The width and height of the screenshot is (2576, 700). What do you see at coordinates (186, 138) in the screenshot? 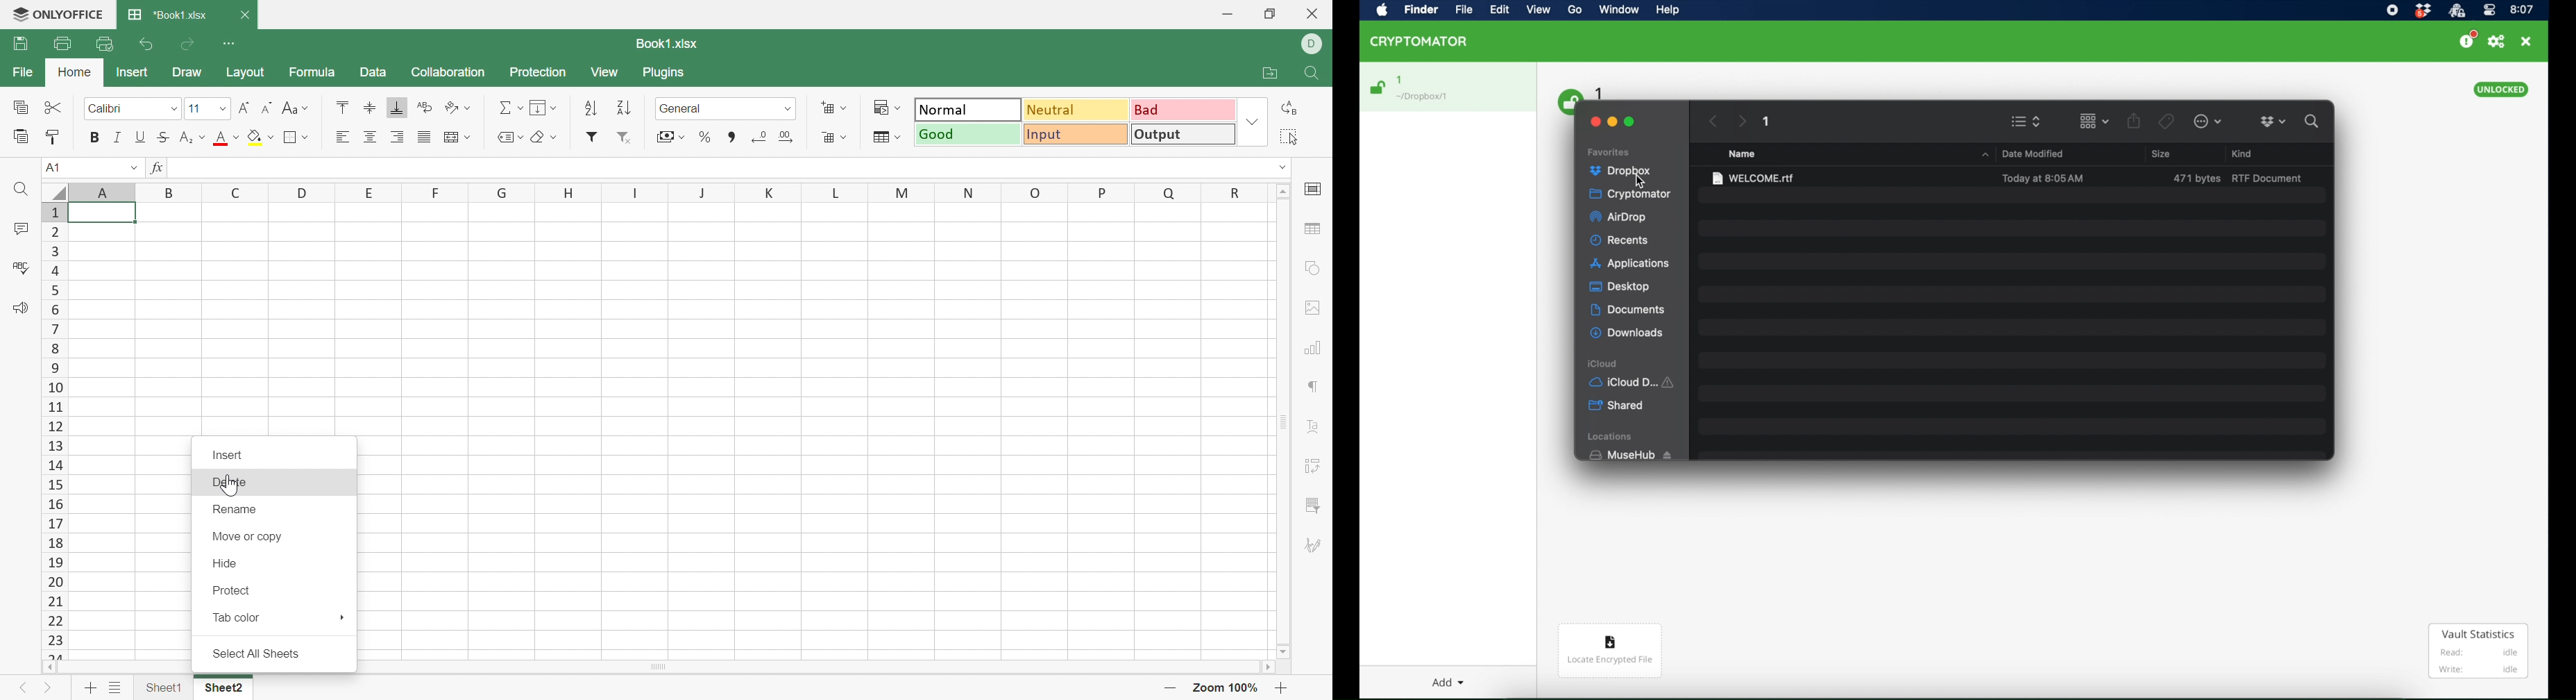
I see `Superscript/ Subscript` at bounding box center [186, 138].